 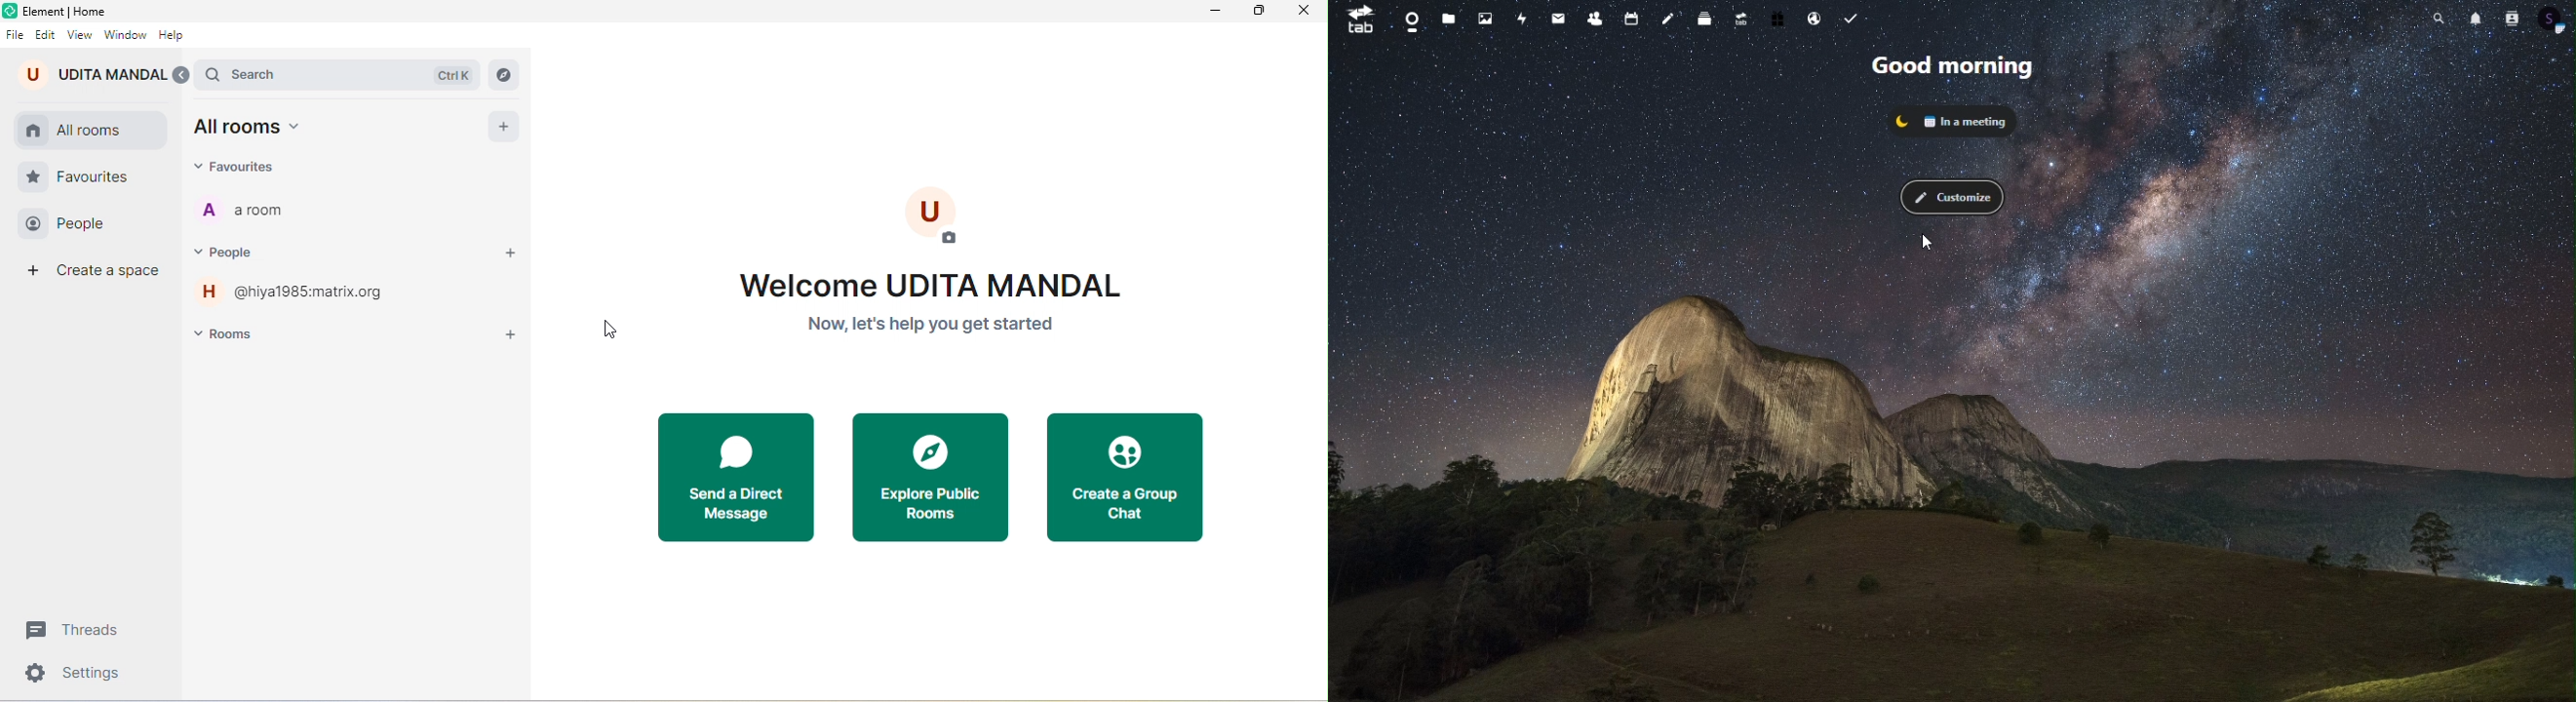 I want to click on email hosting, so click(x=1816, y=21).